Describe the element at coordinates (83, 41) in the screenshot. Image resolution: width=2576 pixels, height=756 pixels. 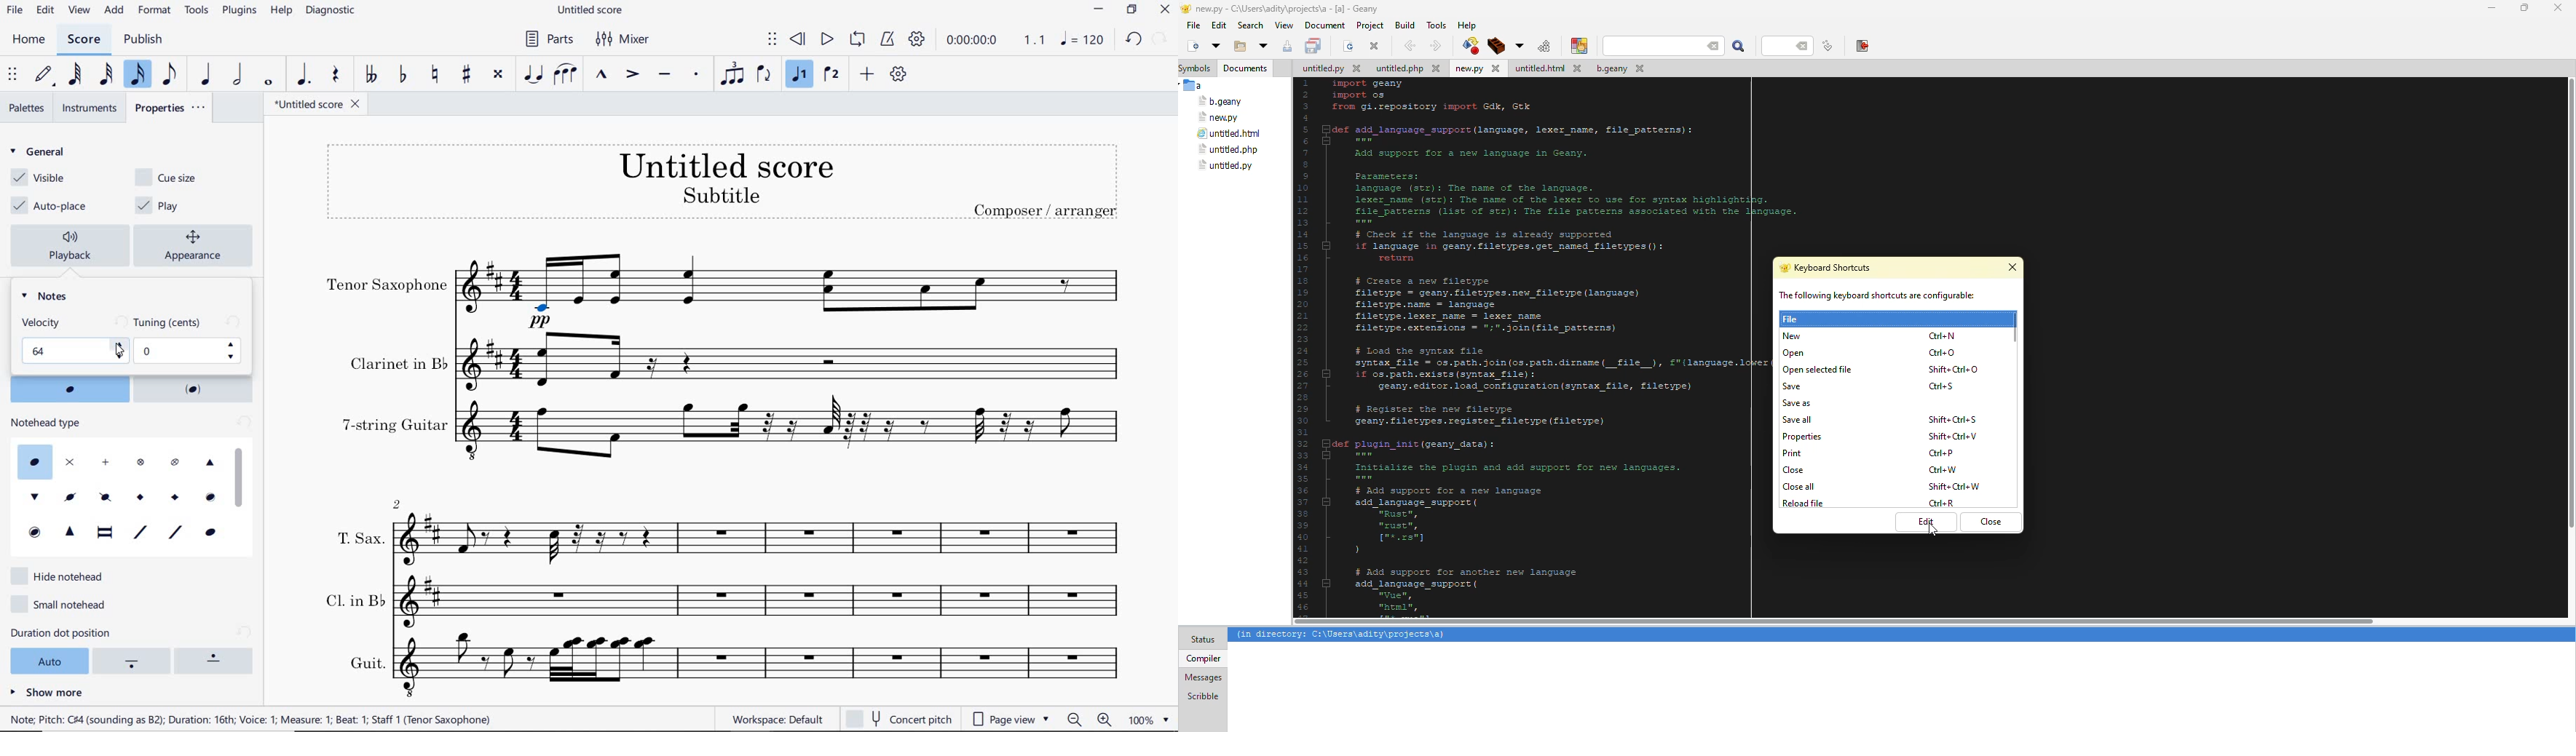
I see `score` at that location.